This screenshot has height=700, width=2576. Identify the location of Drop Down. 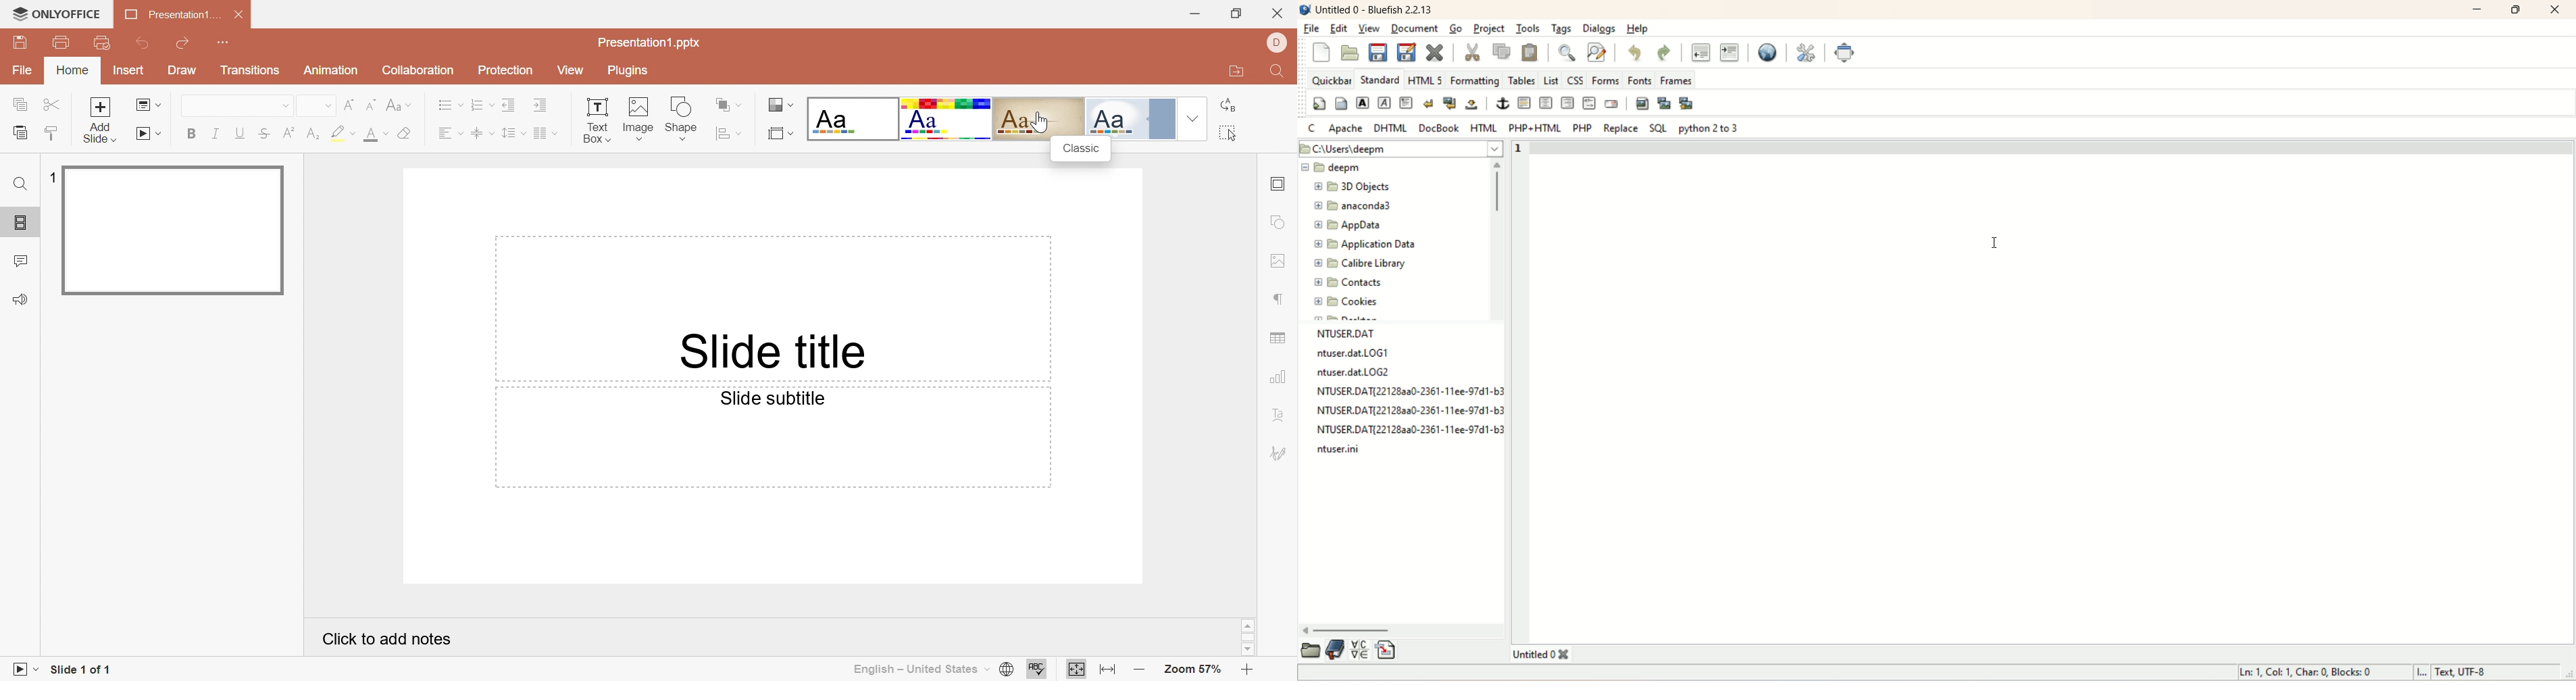
(1192, 117).